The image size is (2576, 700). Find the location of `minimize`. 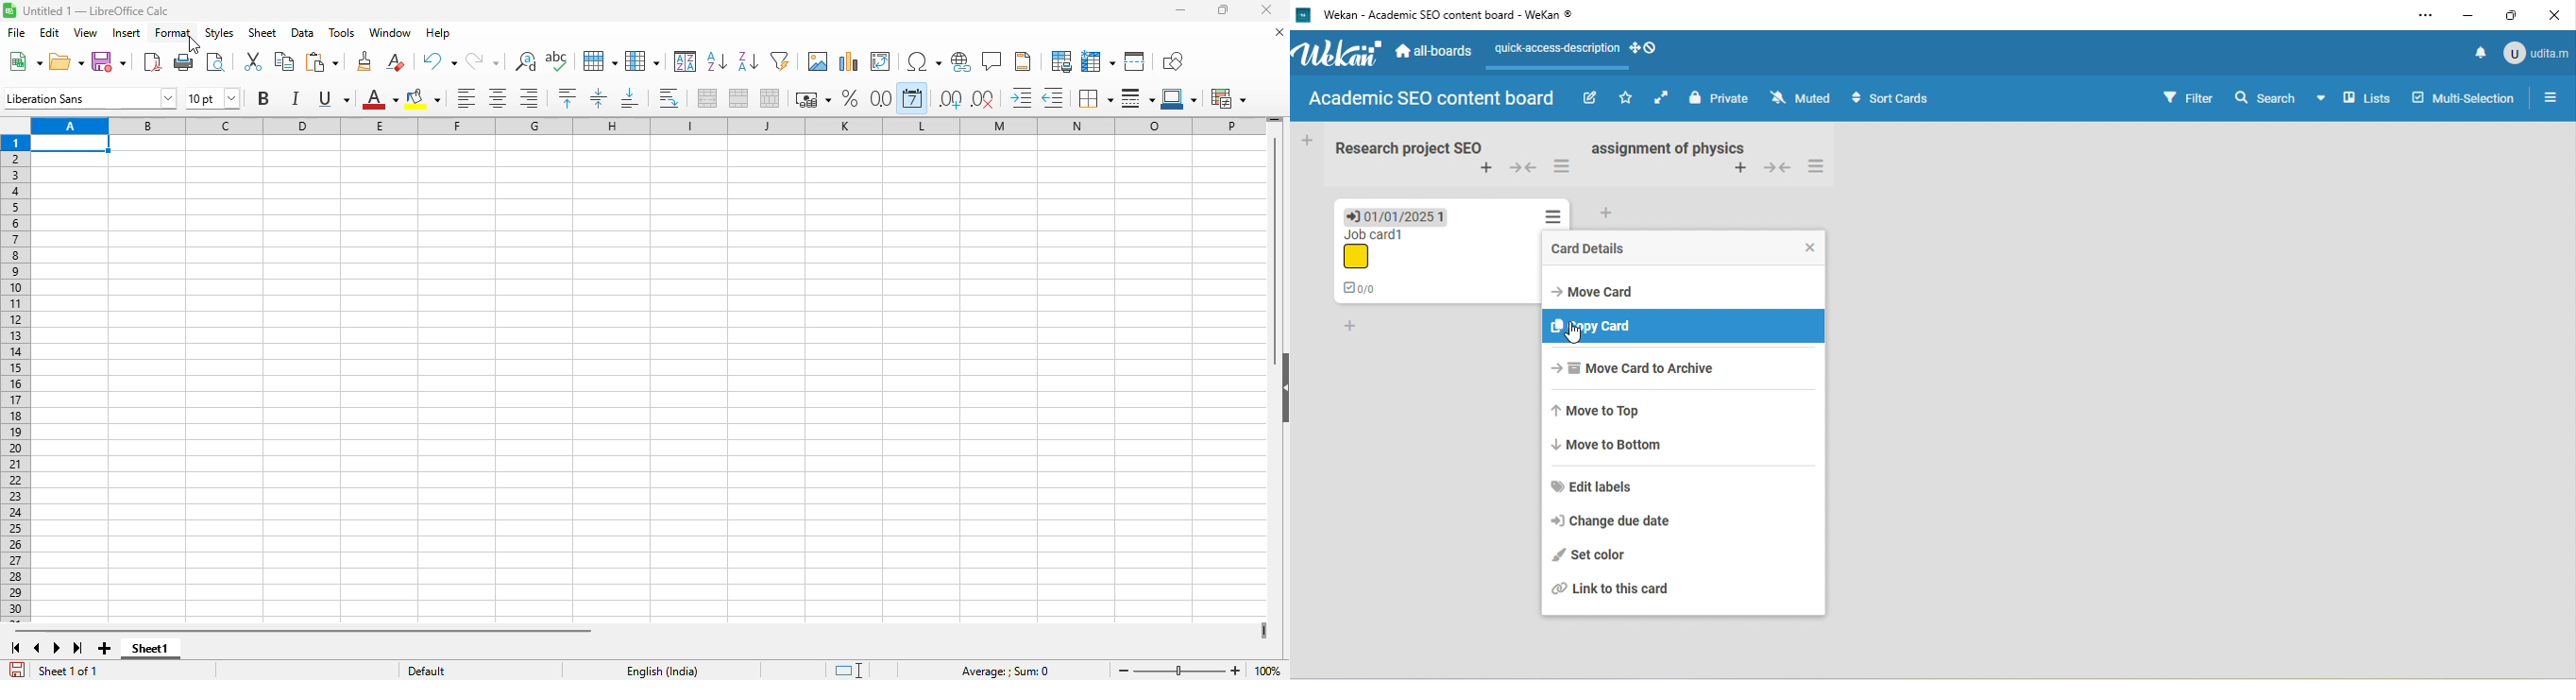

minimize is located at coordinates (2469, 13).